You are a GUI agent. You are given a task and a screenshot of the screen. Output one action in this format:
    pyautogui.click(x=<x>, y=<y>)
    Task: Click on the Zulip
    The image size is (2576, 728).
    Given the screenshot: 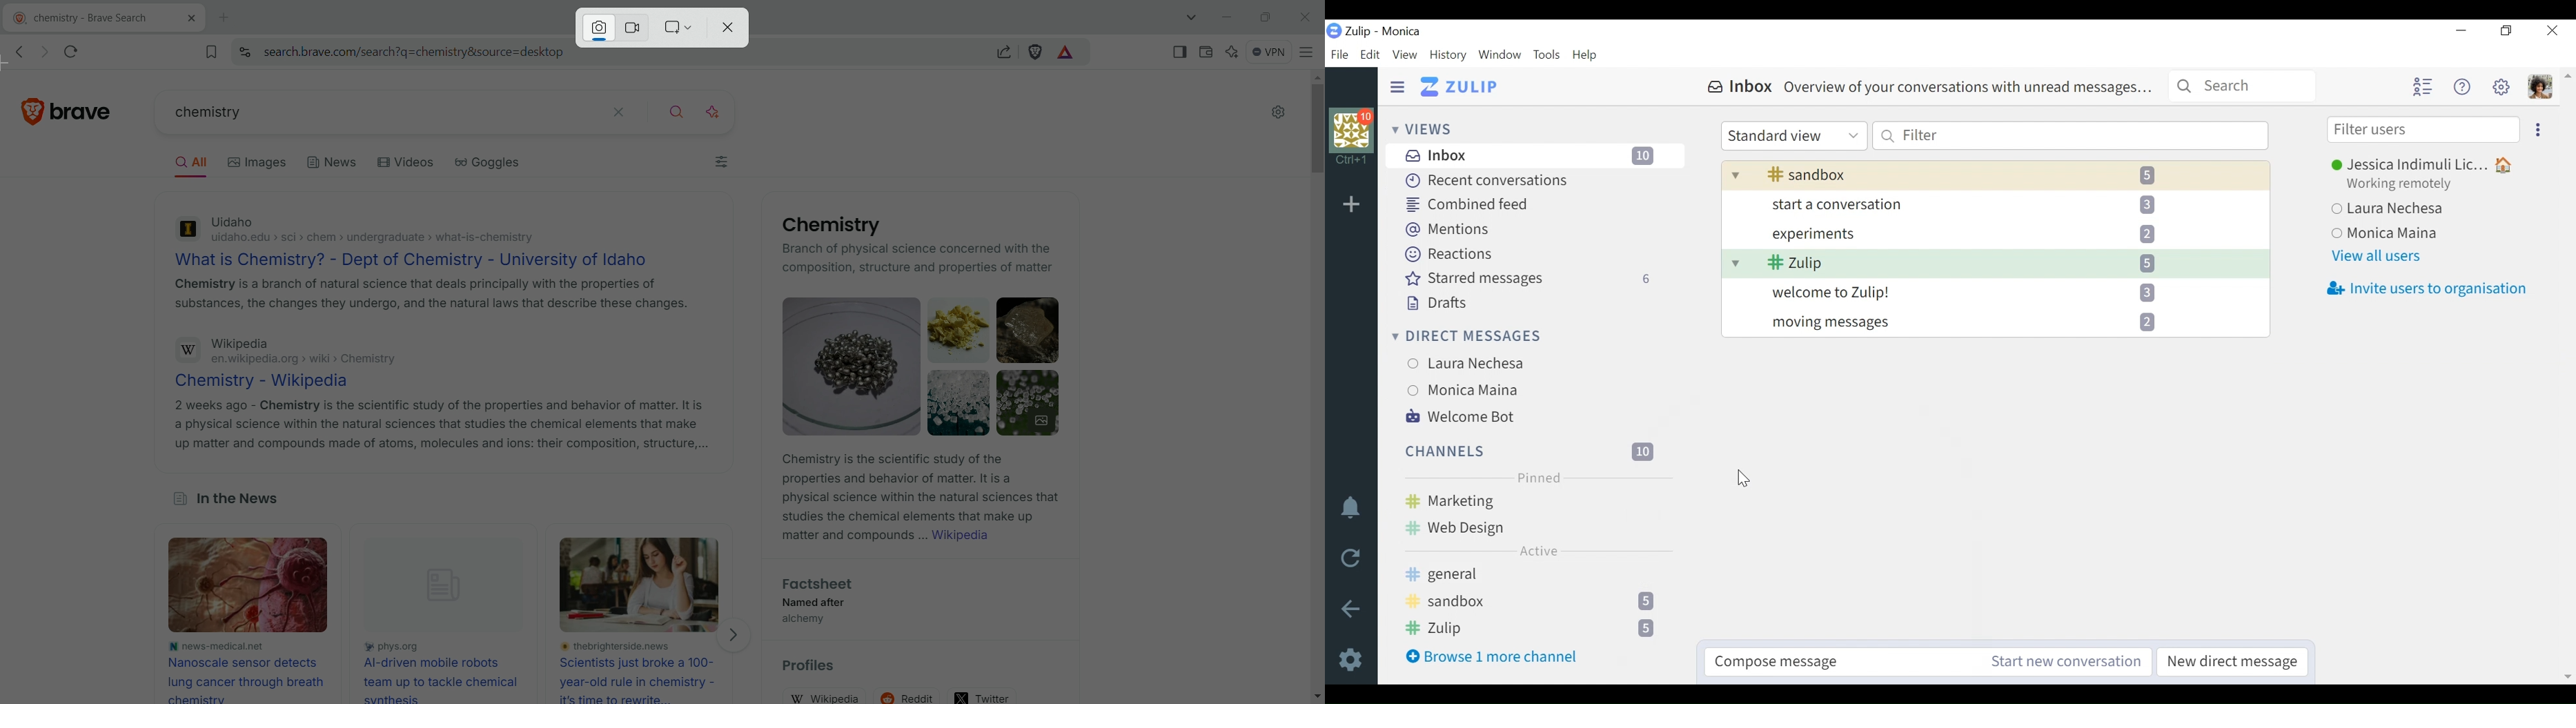 What is the action you would take?
    pyautogui.click(x=1460, y=87)
    